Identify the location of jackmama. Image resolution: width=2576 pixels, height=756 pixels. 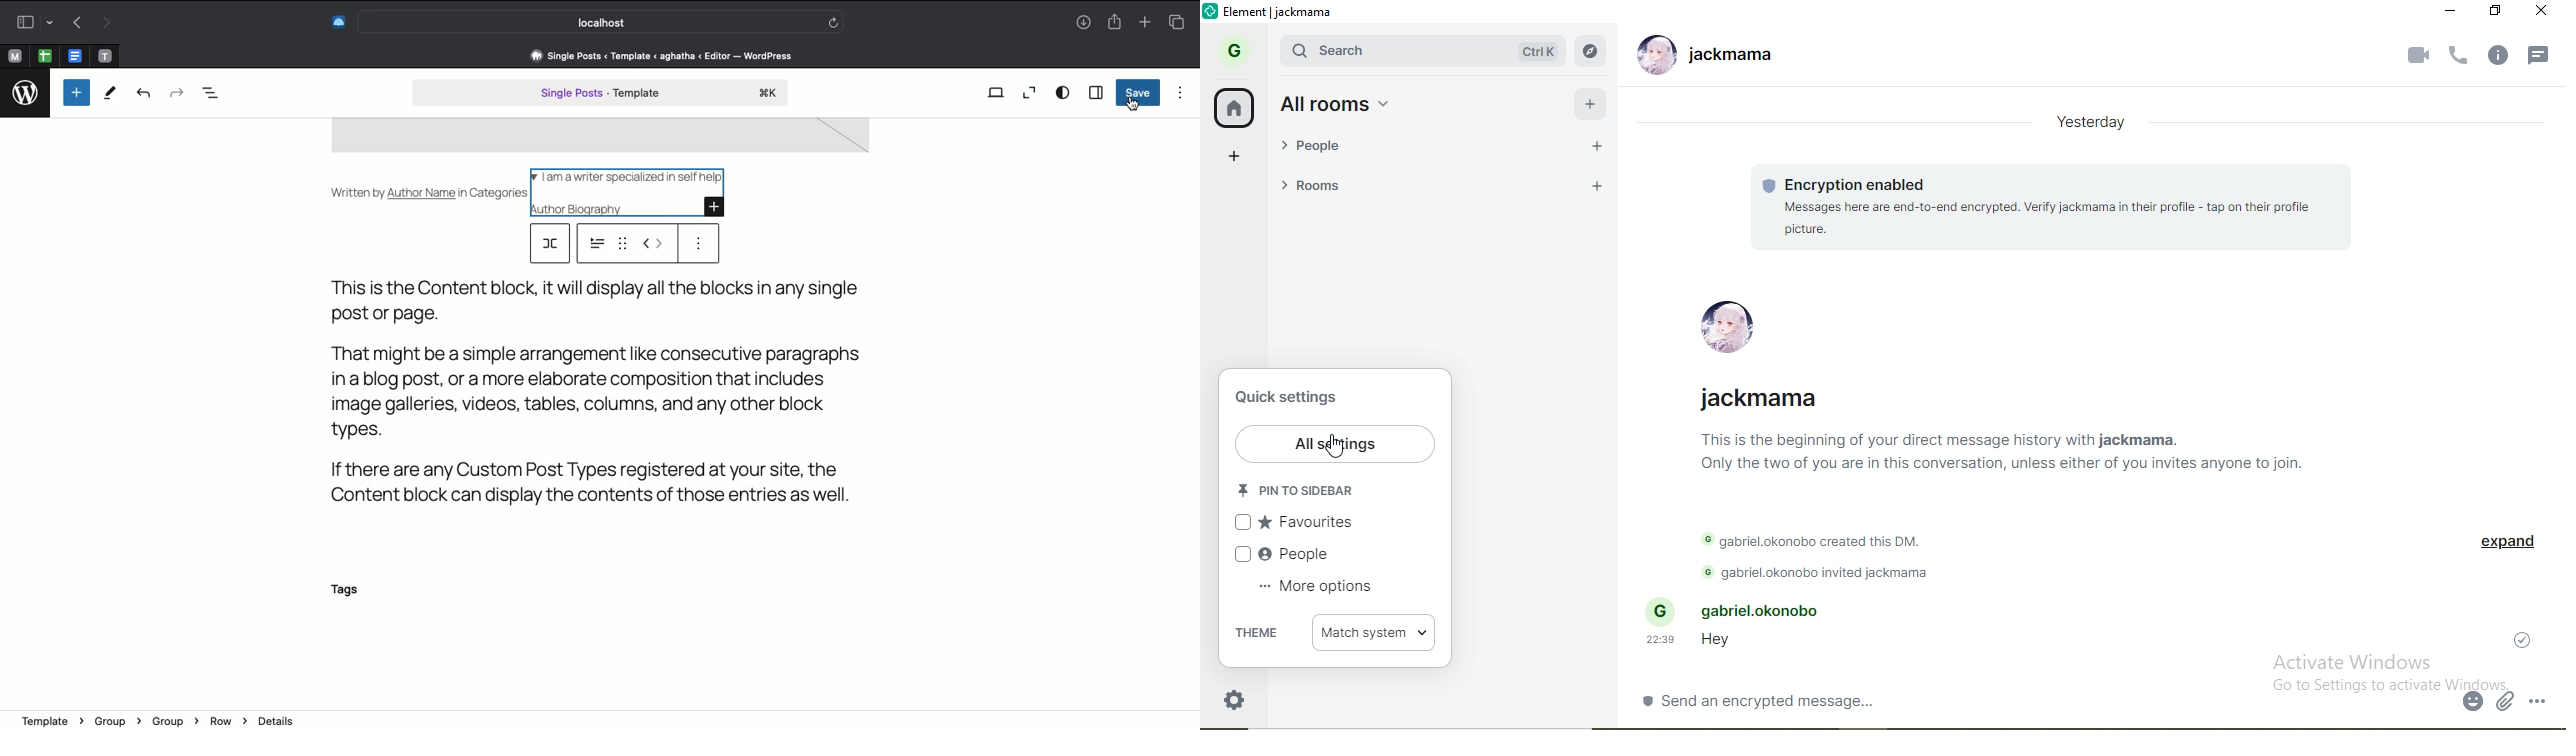
(1734, 57).